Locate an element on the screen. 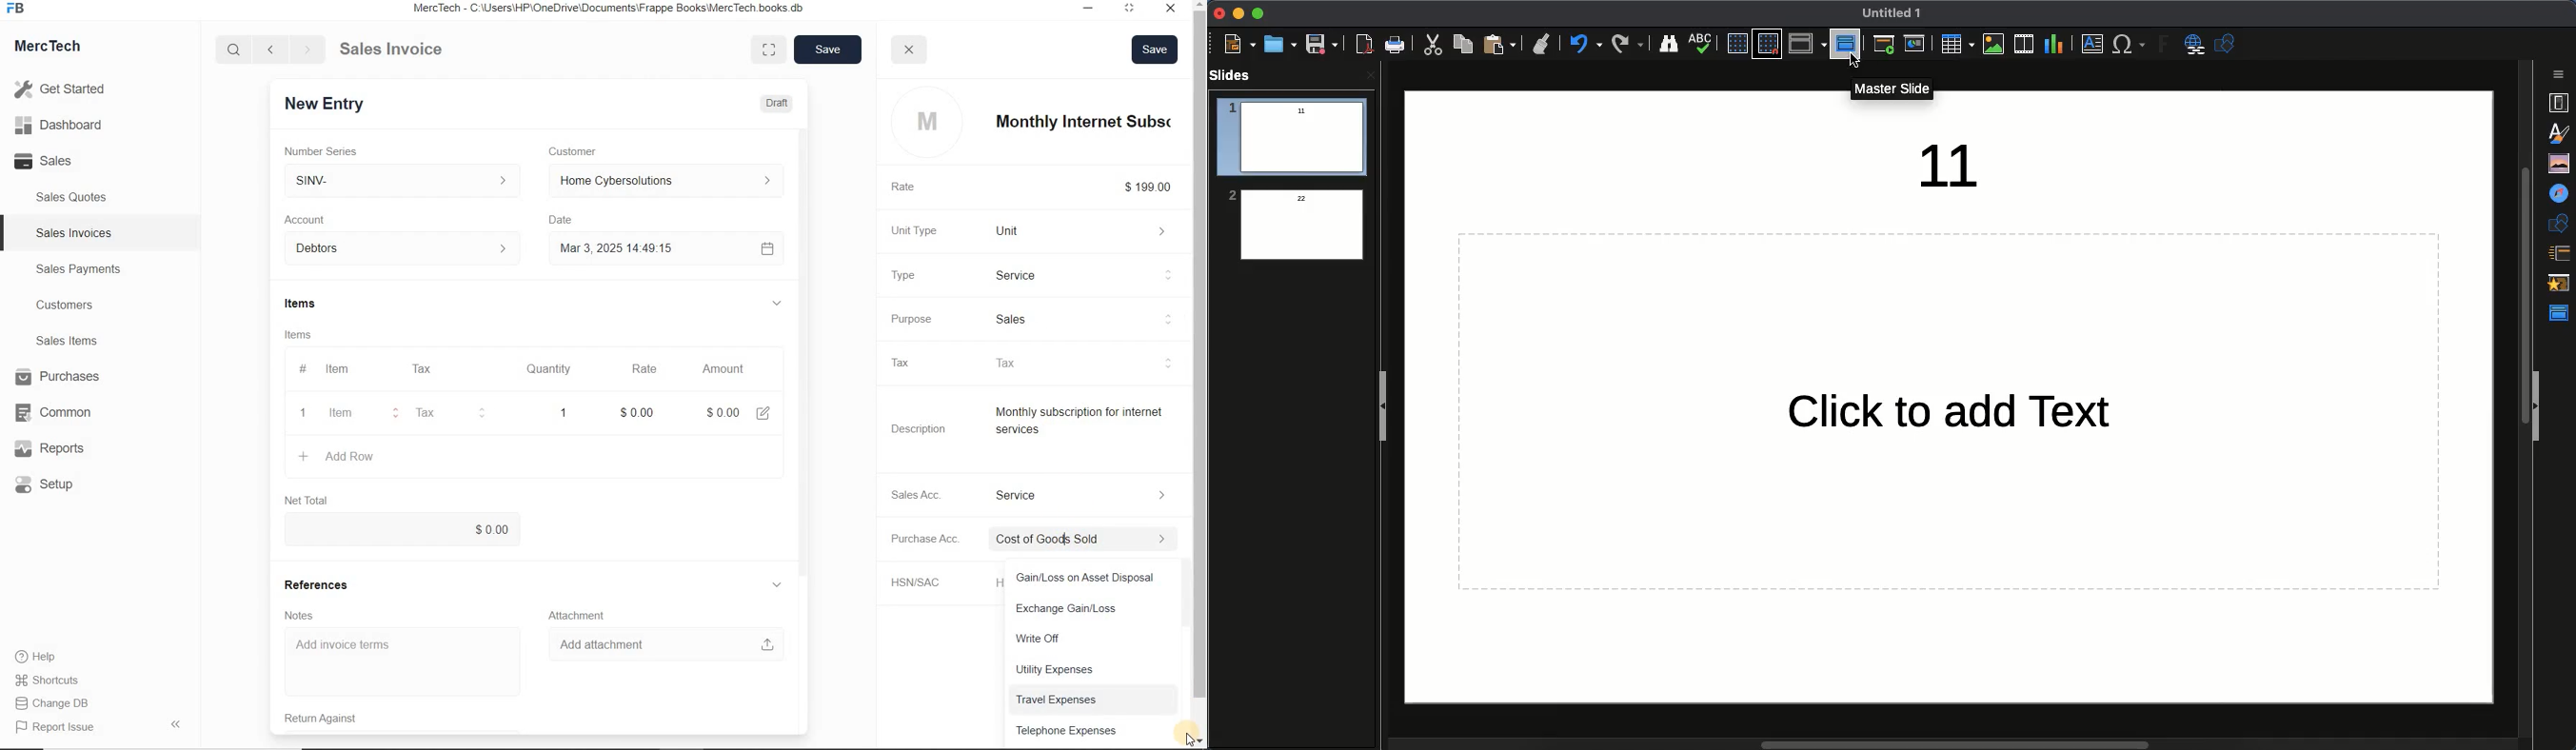 This screenshot has height=756, width=2576. create is located at coordinates (305, 456).